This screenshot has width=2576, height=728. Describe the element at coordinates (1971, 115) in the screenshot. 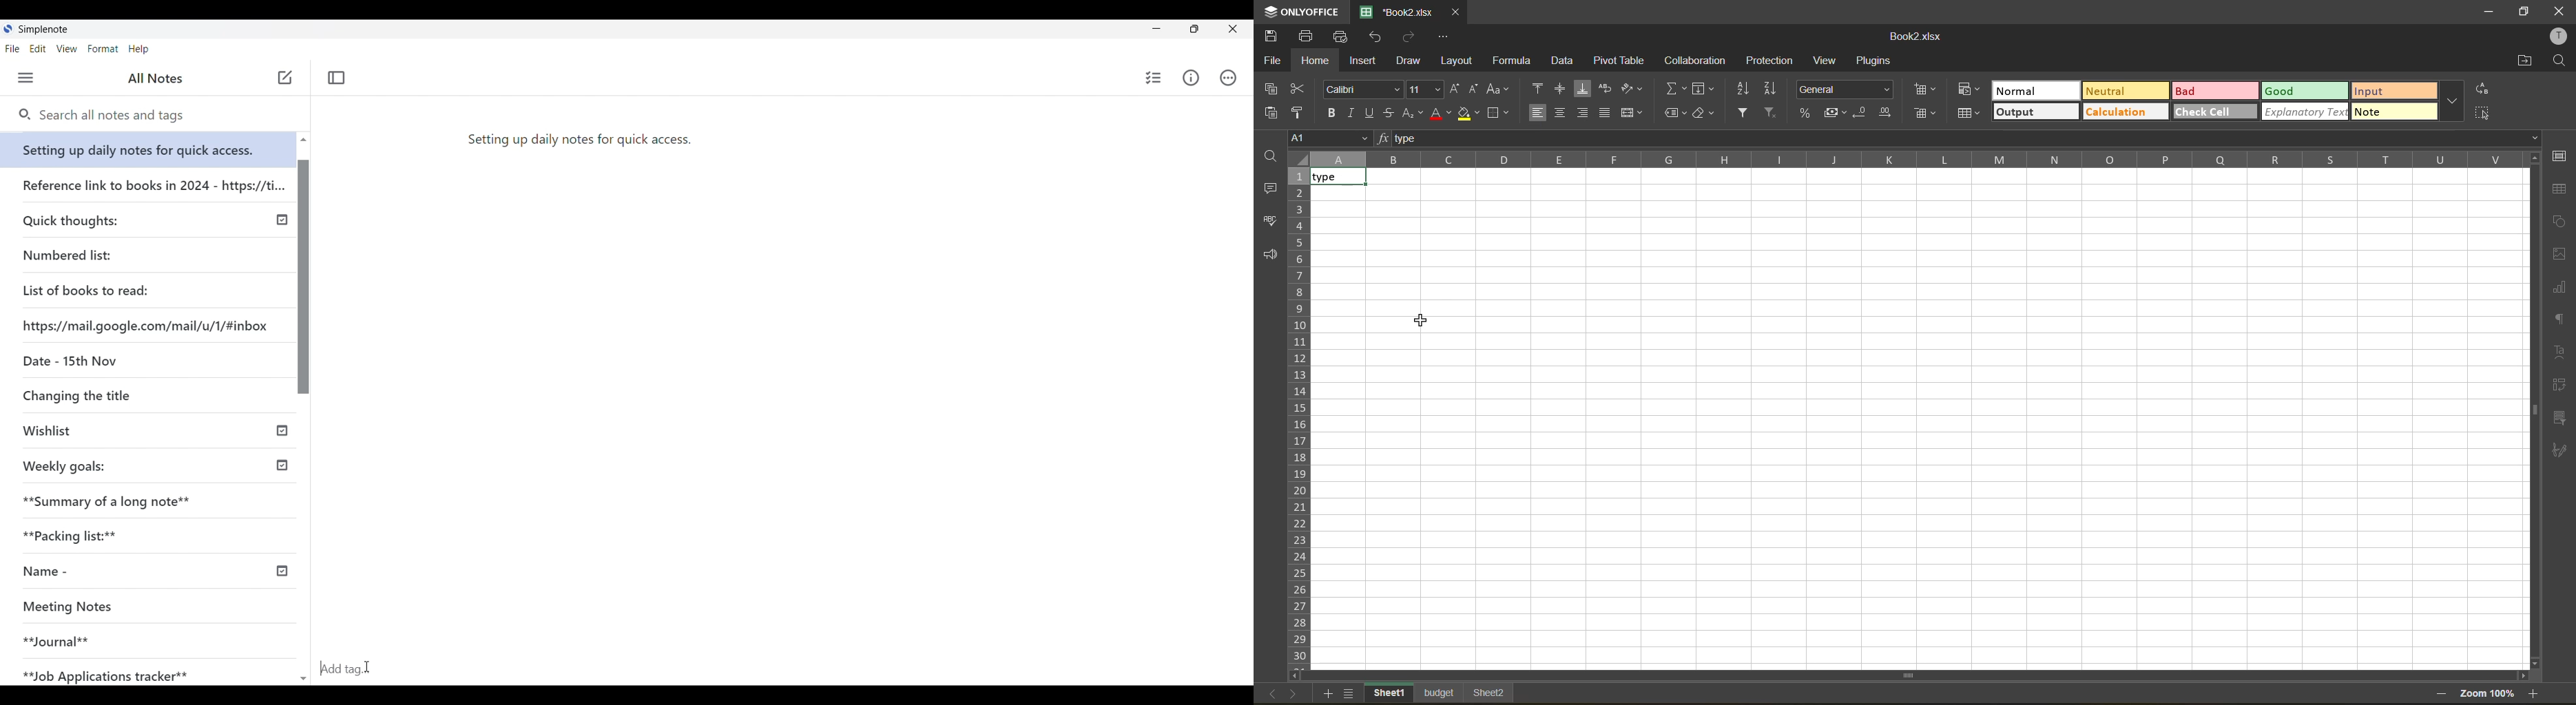

I see `format as table` at that location.